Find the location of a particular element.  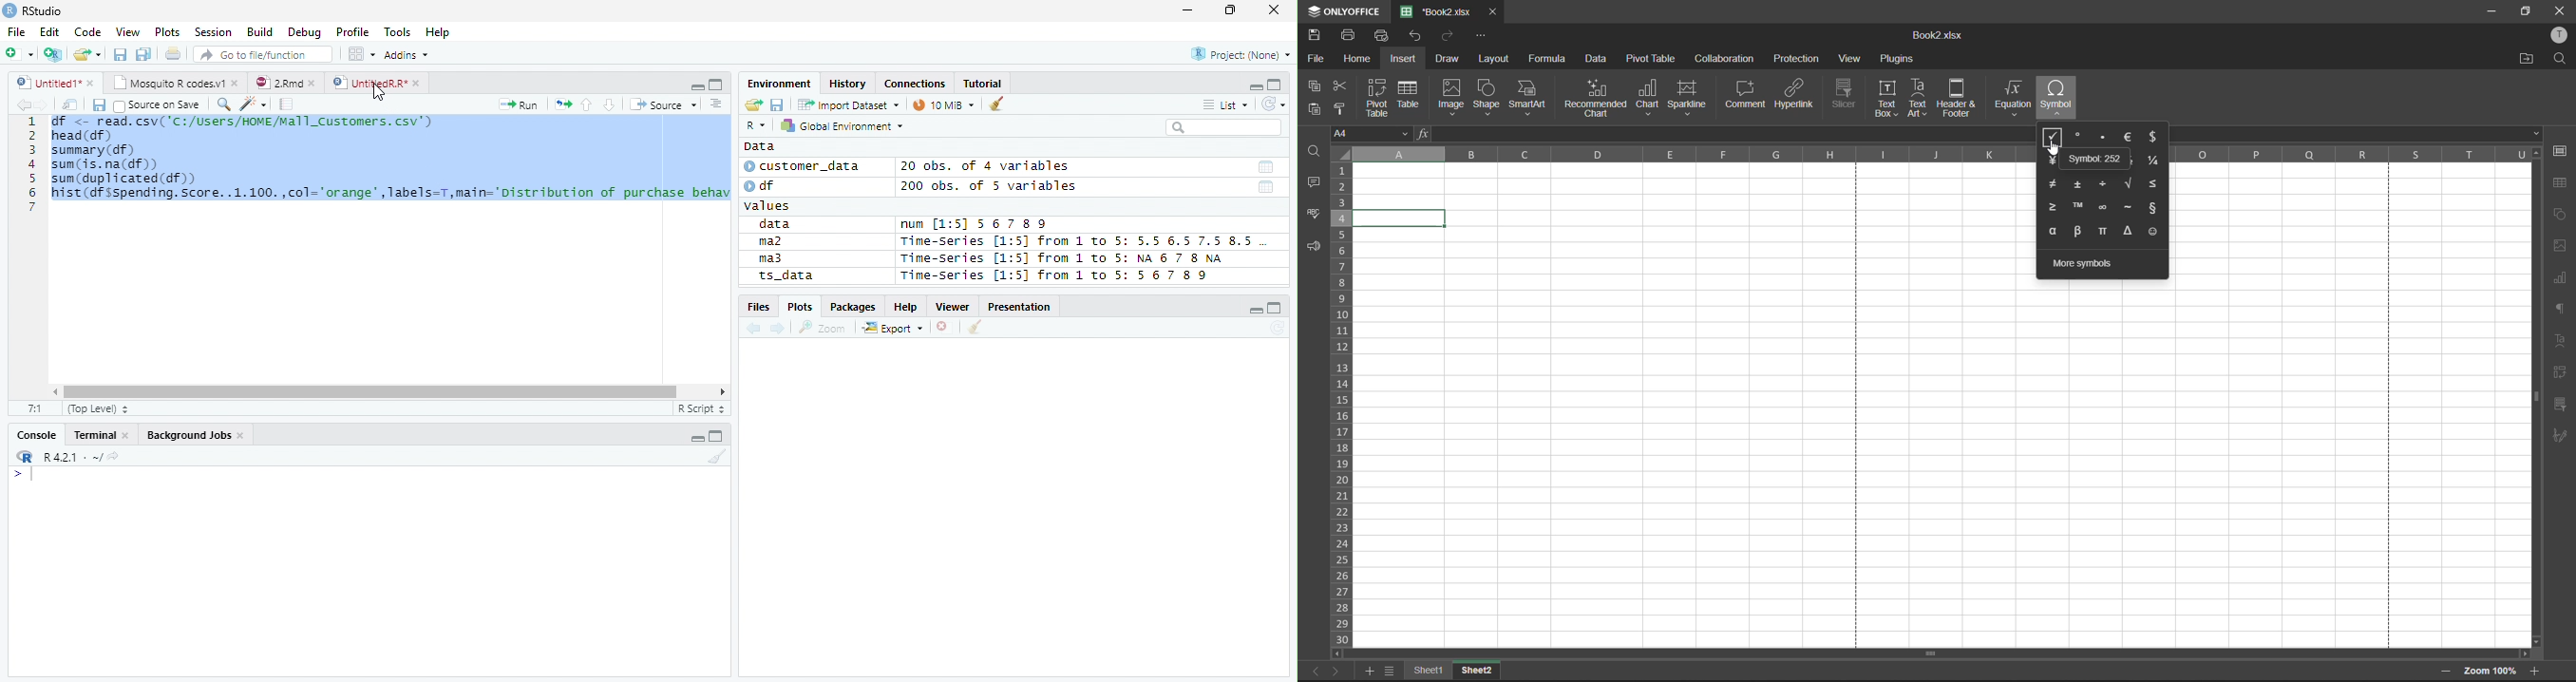

pivot table is located at coordinates (2560, 374).